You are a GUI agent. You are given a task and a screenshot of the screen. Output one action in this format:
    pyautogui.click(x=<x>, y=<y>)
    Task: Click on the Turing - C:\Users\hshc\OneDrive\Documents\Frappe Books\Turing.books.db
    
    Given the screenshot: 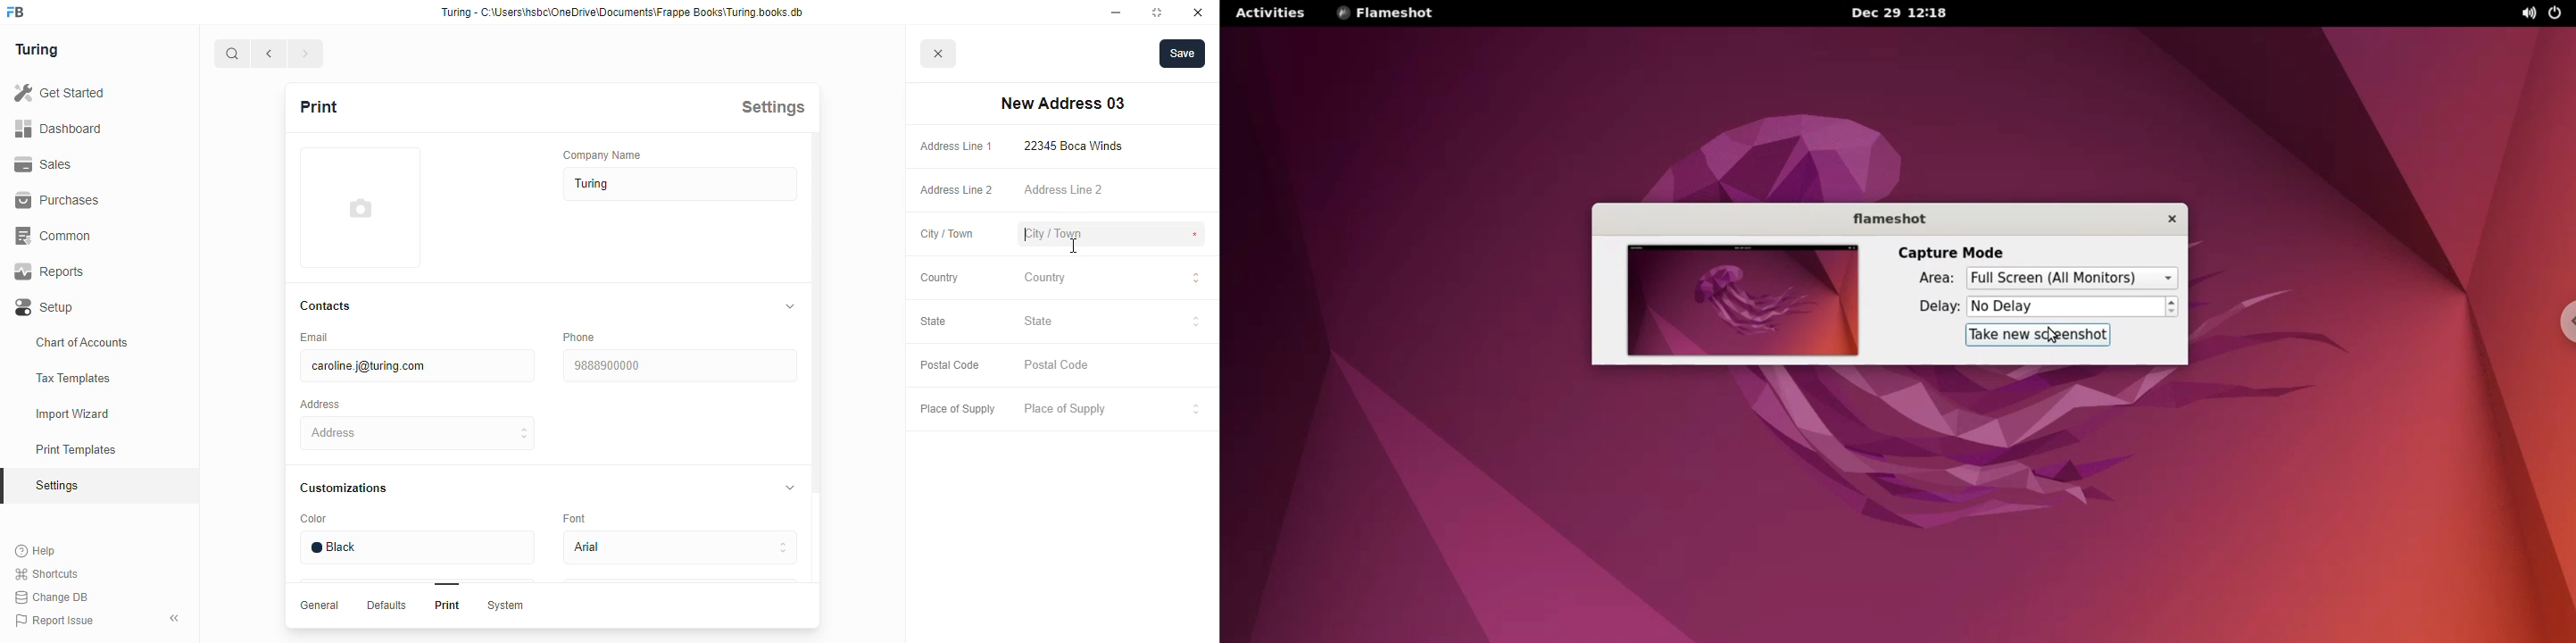 What is the action you would take?
    pyautogui.click(x=624, y=13)
    